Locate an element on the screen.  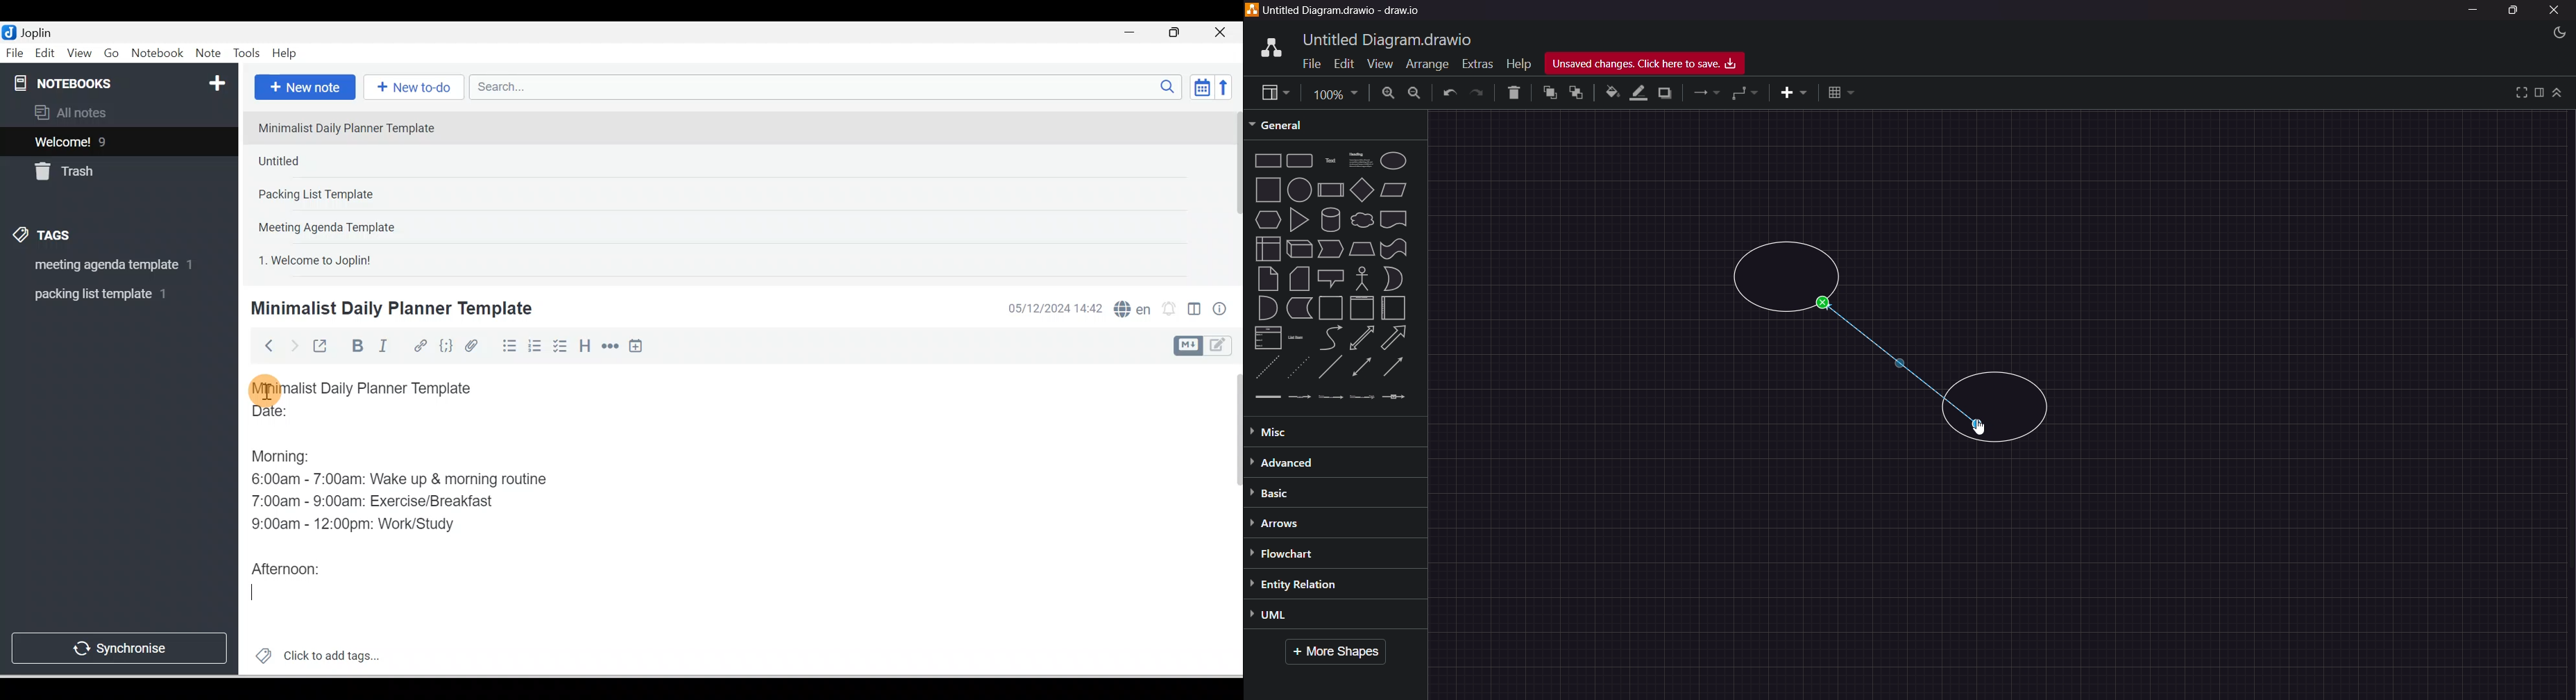
File is located at coordinates (16, 52).